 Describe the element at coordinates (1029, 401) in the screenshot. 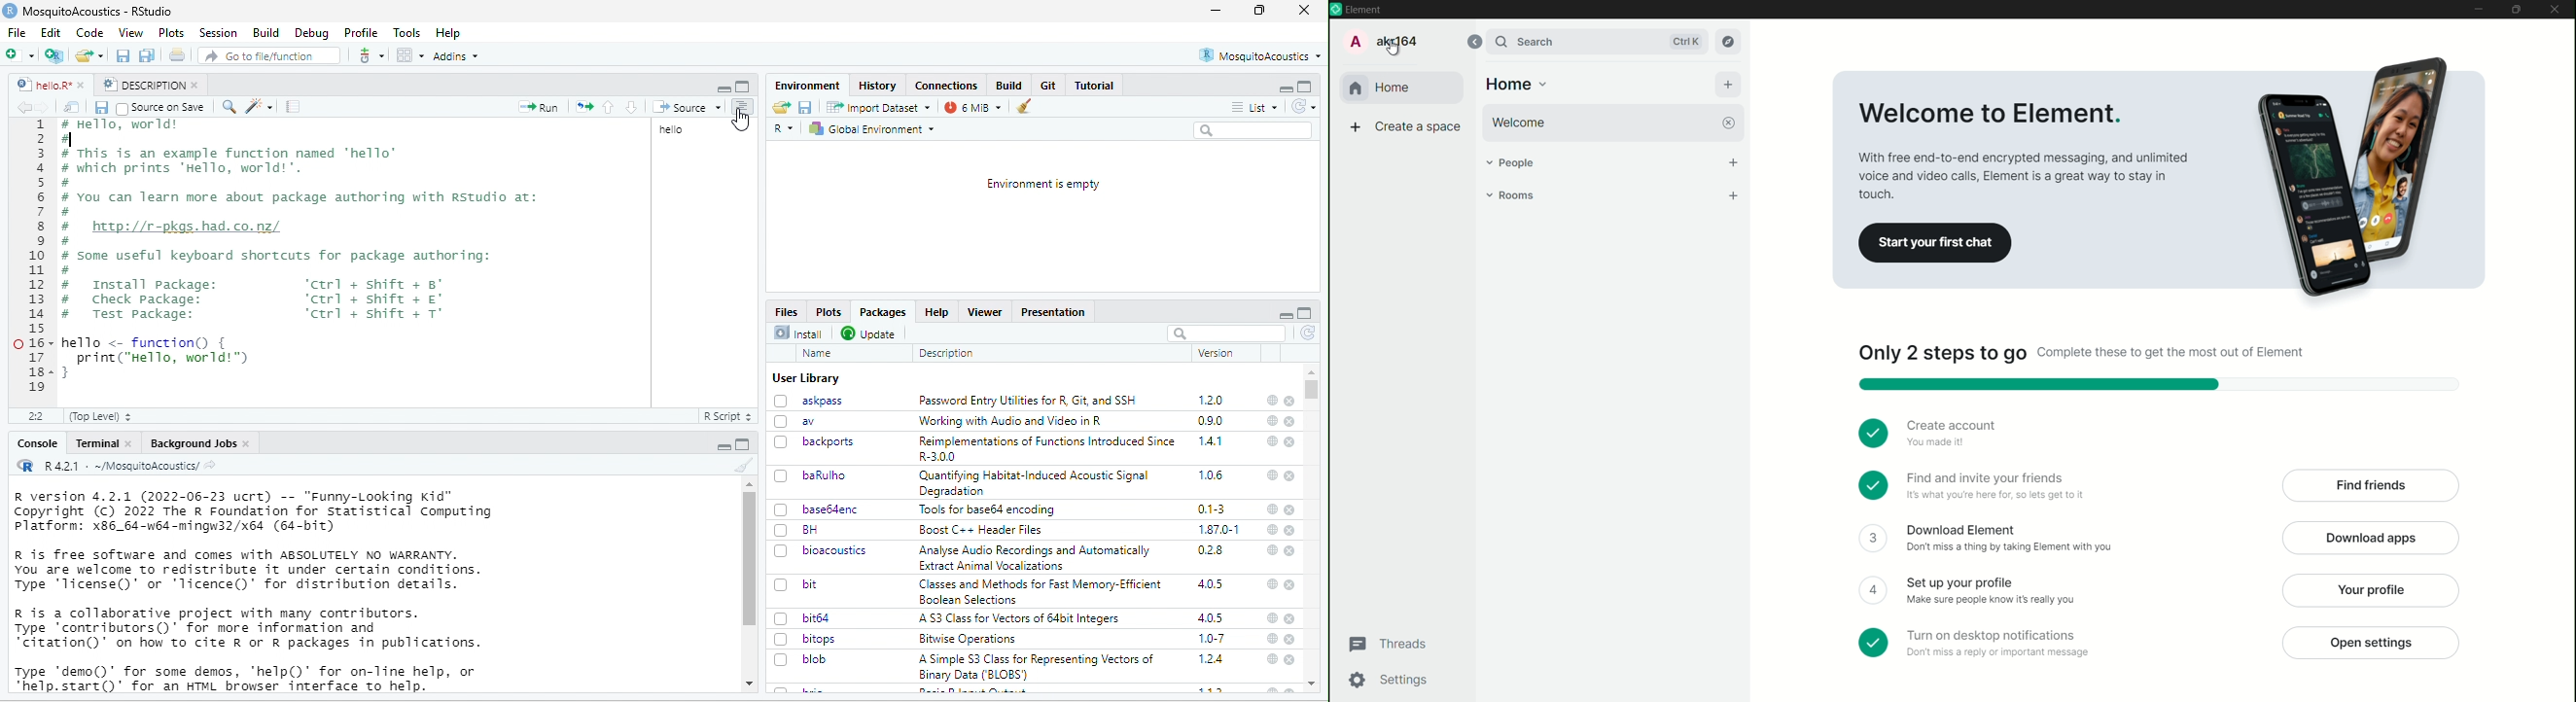

I see `Password Entry Utilities for R. Git. and SSH` at that location.